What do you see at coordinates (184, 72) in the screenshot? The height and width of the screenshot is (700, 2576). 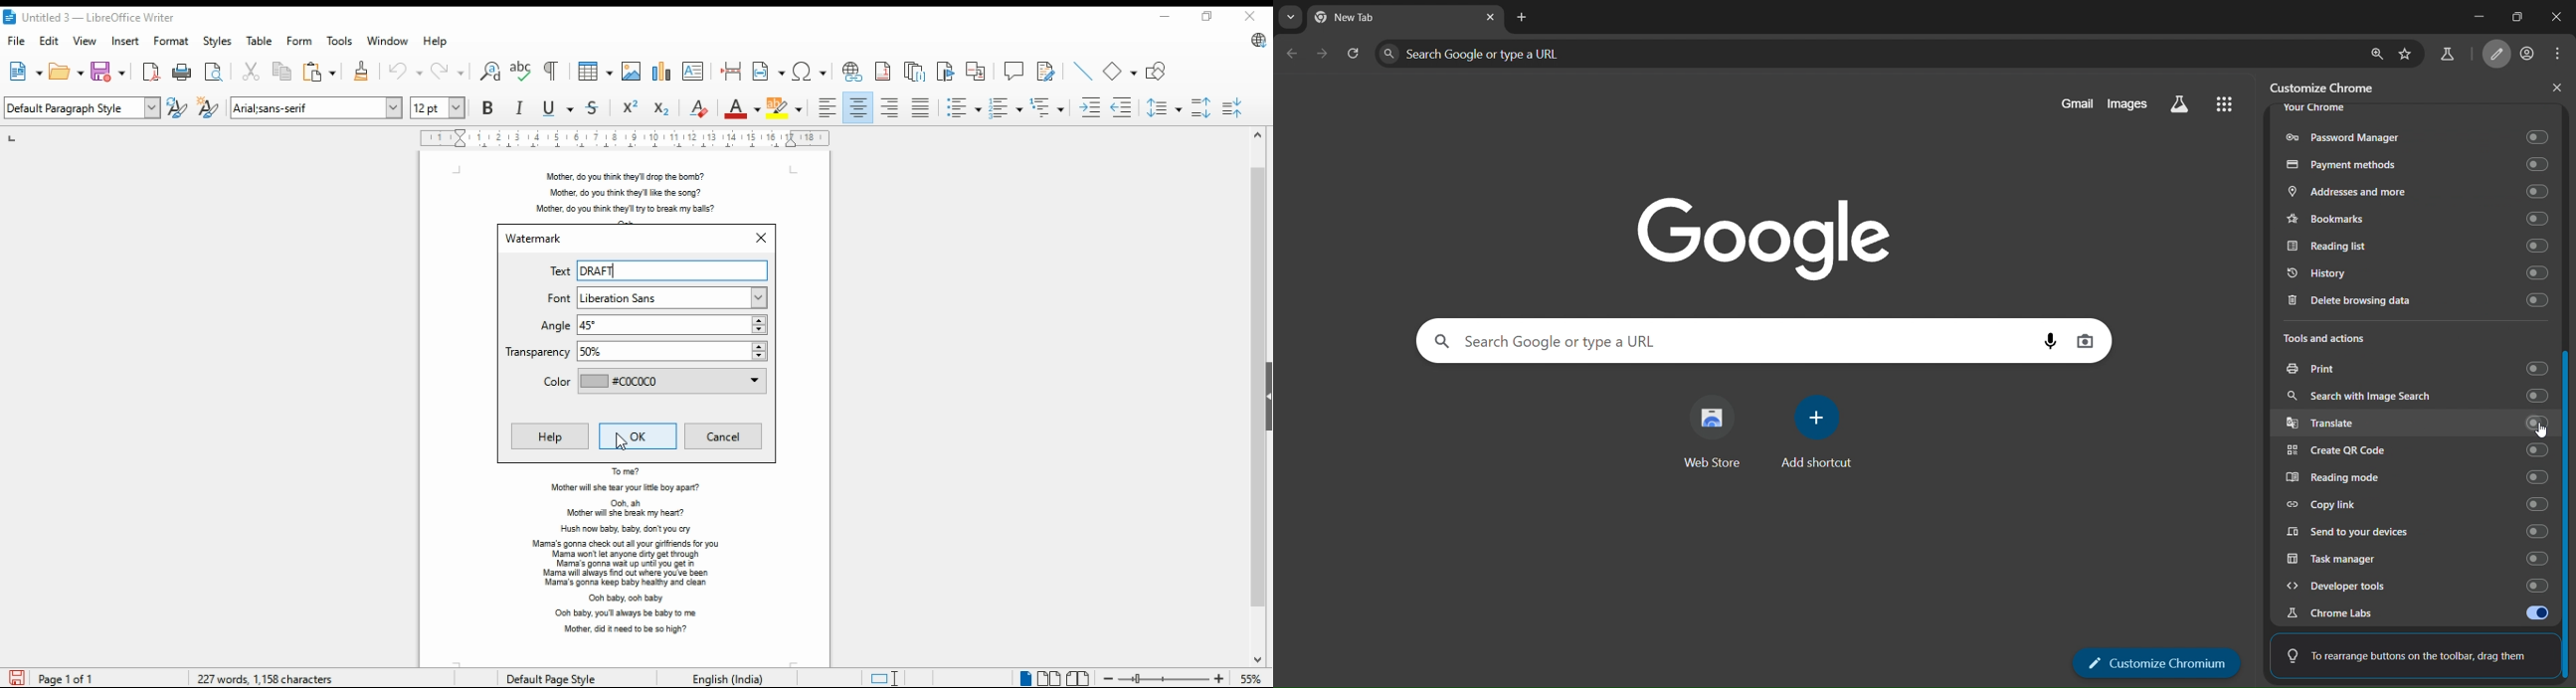 I see `print` at bounding box center [184, 72].